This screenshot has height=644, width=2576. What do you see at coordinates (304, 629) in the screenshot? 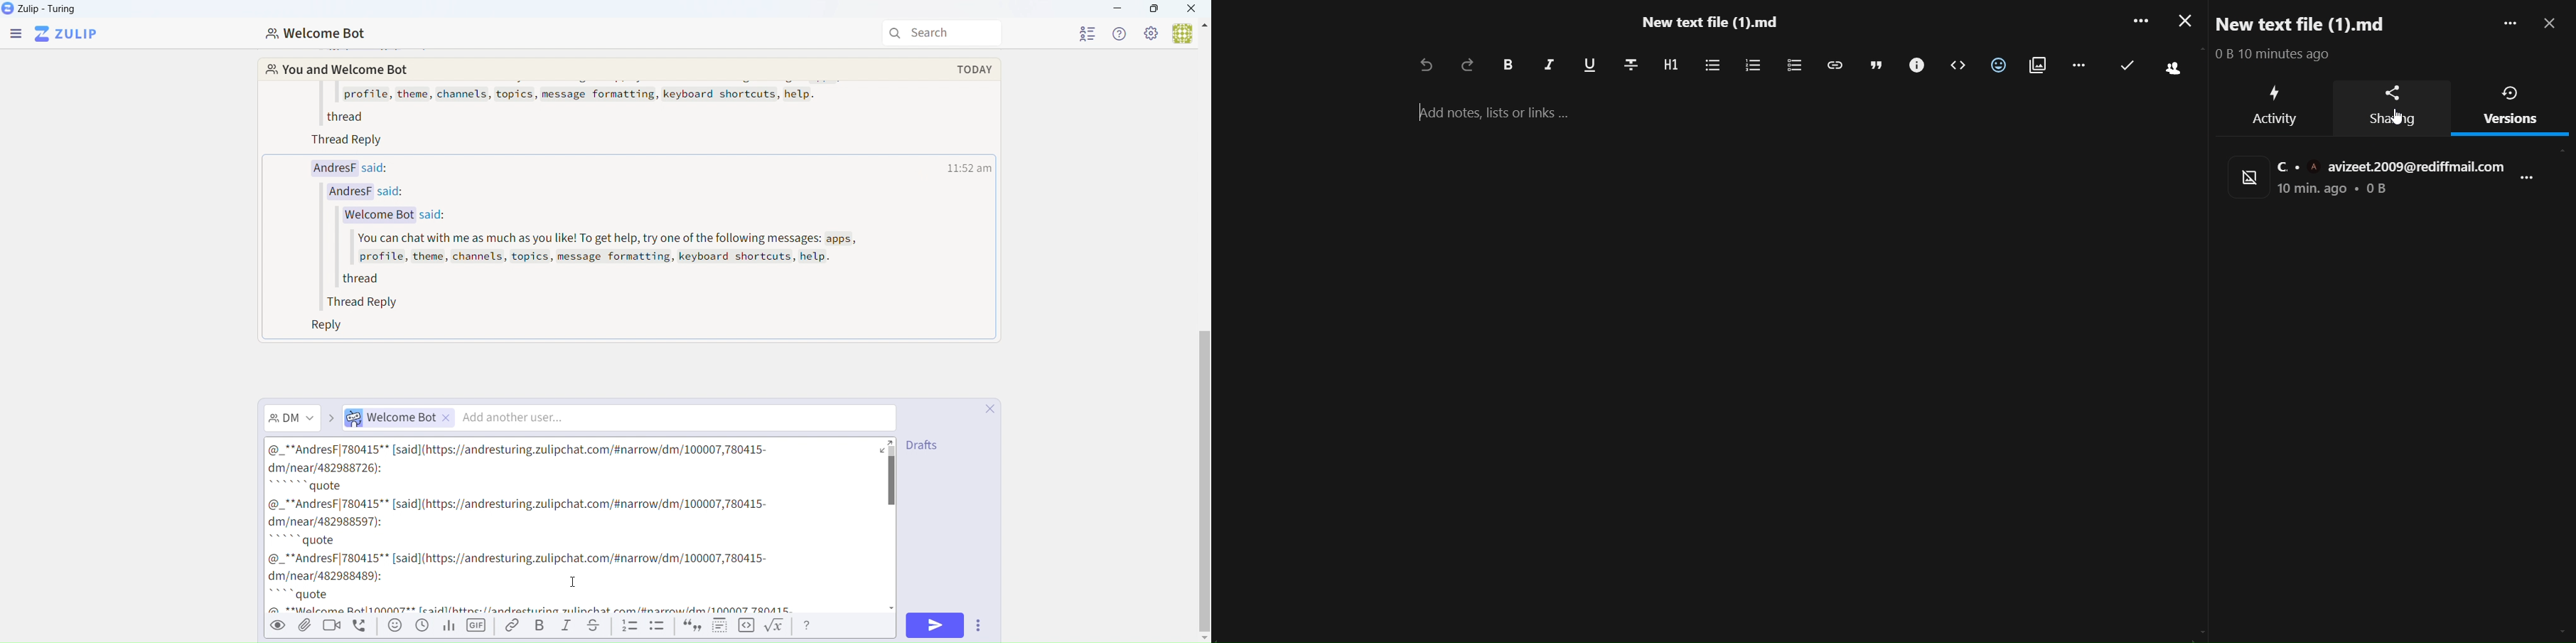
I see `attachment` at bounding box center [304, 629].